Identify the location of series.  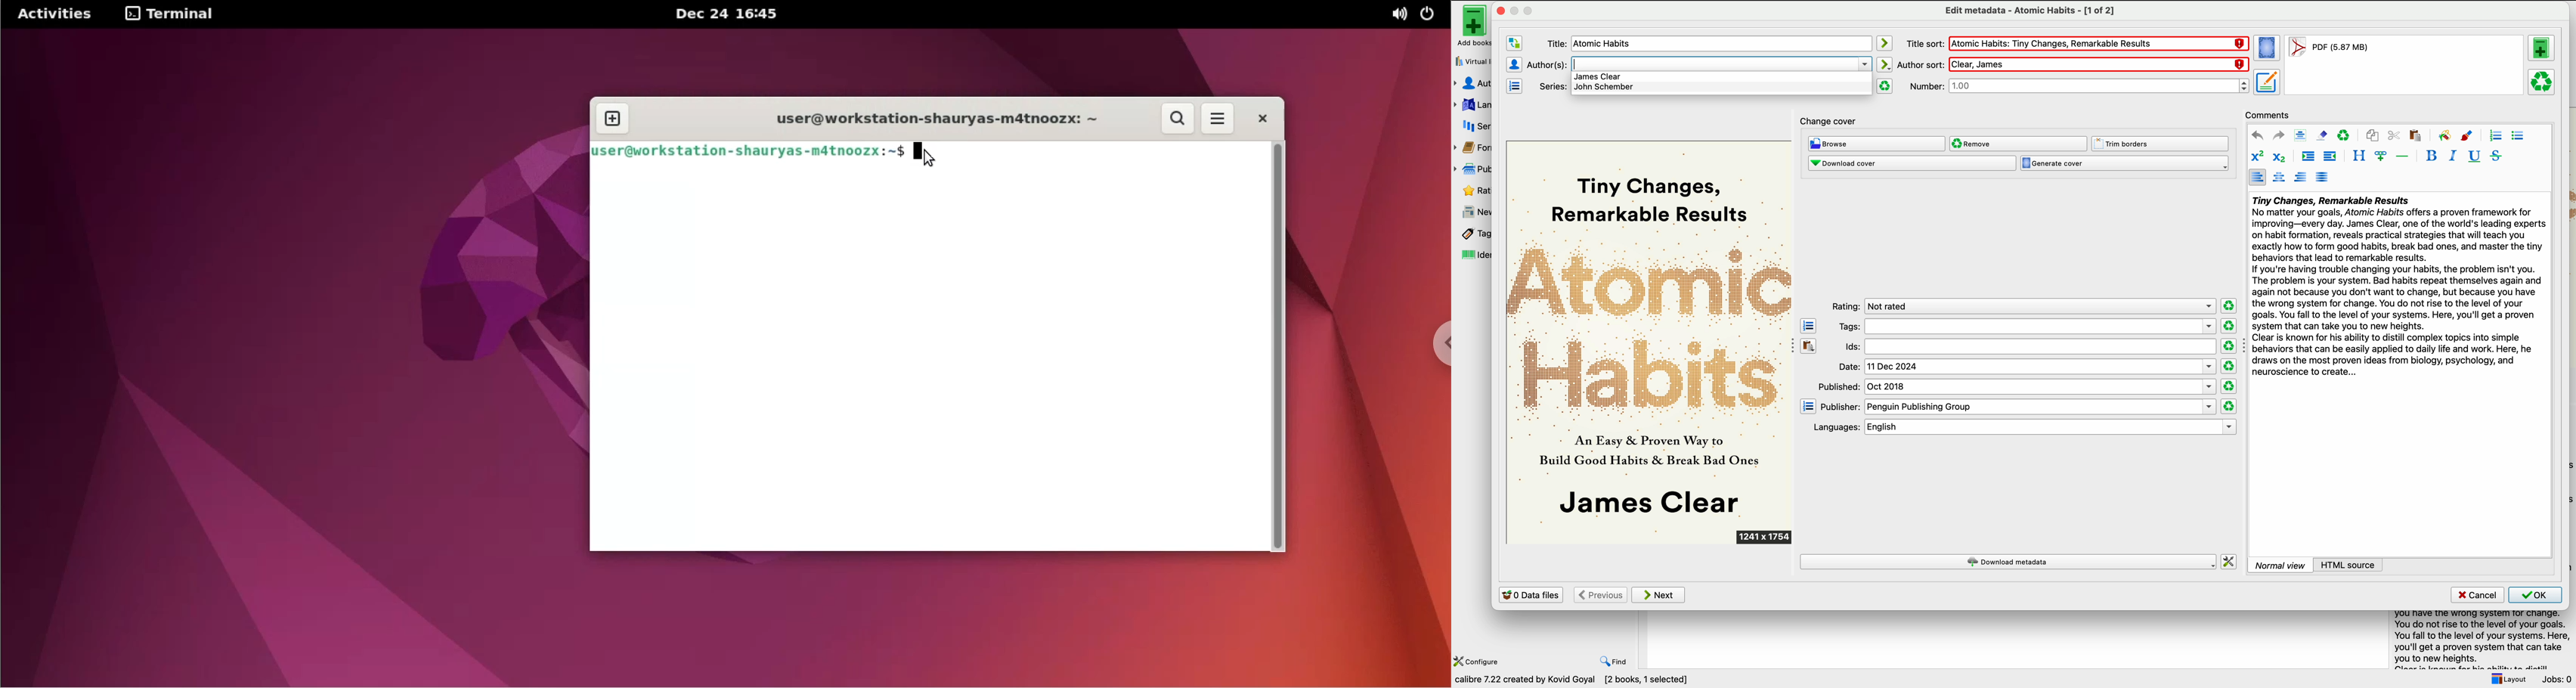
(1473, 126).